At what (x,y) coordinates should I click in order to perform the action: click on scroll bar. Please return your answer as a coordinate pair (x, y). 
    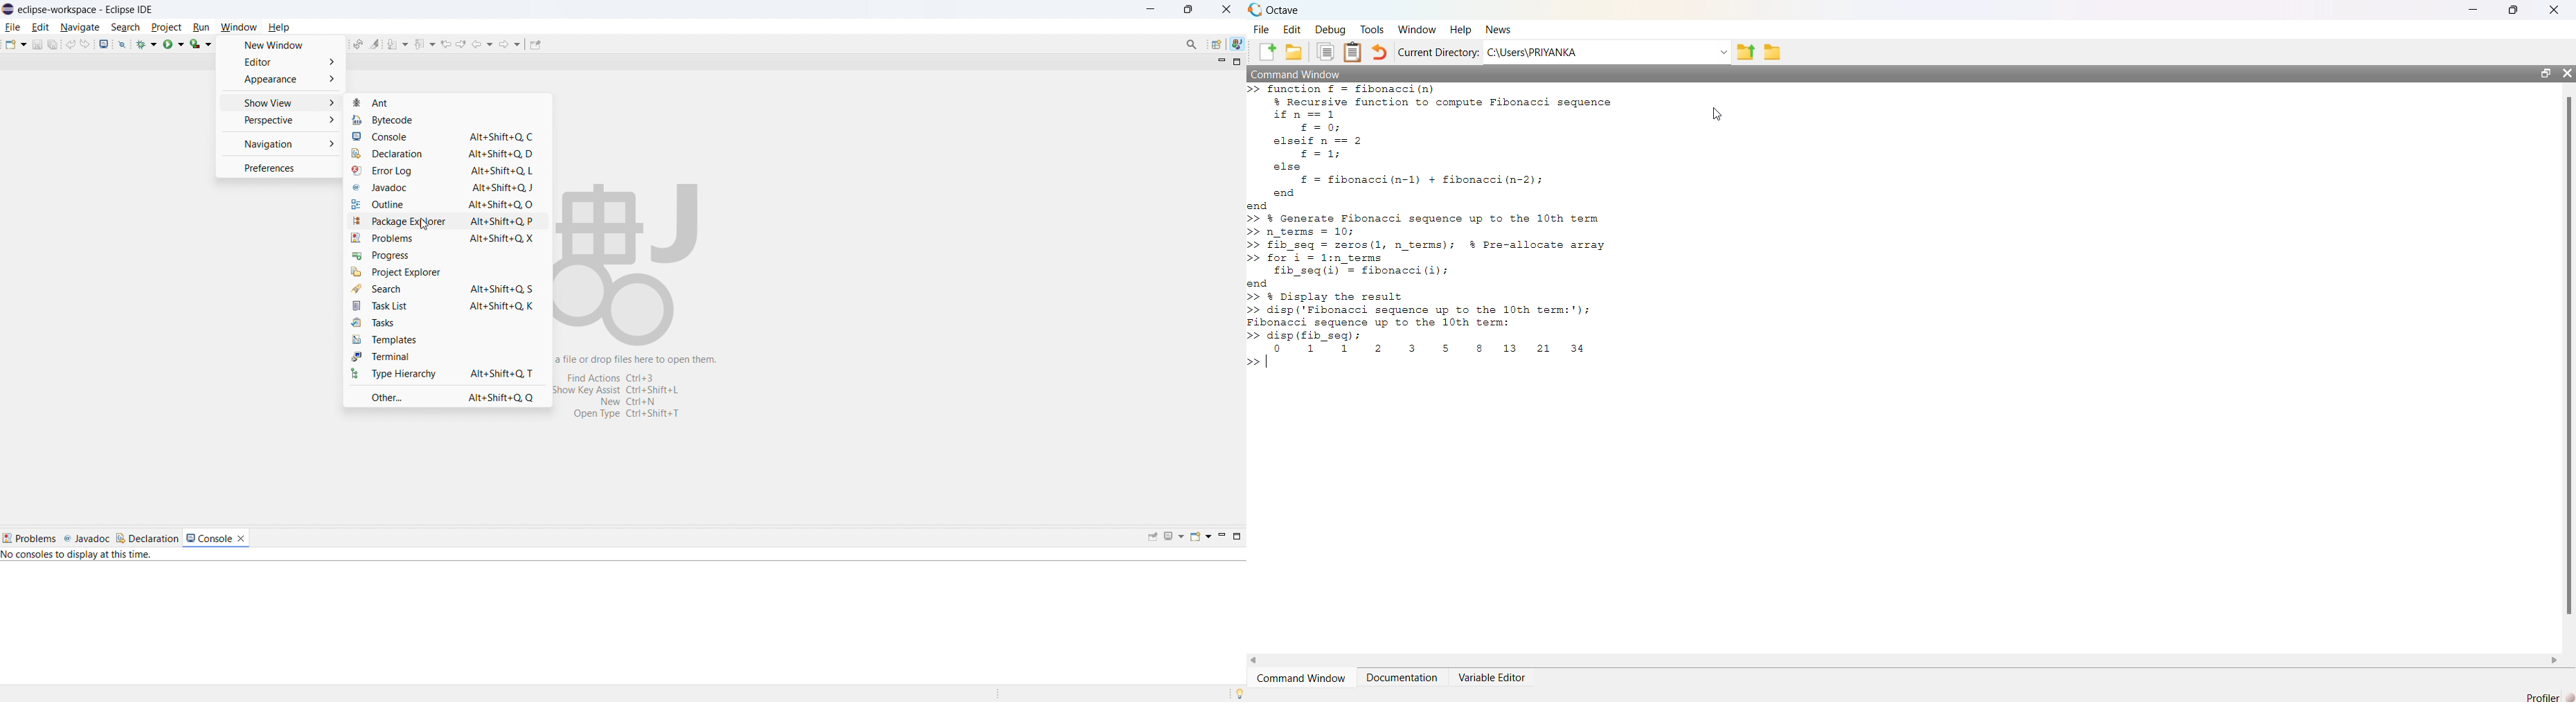
    Looking at the image, I should click on (2564, 357).